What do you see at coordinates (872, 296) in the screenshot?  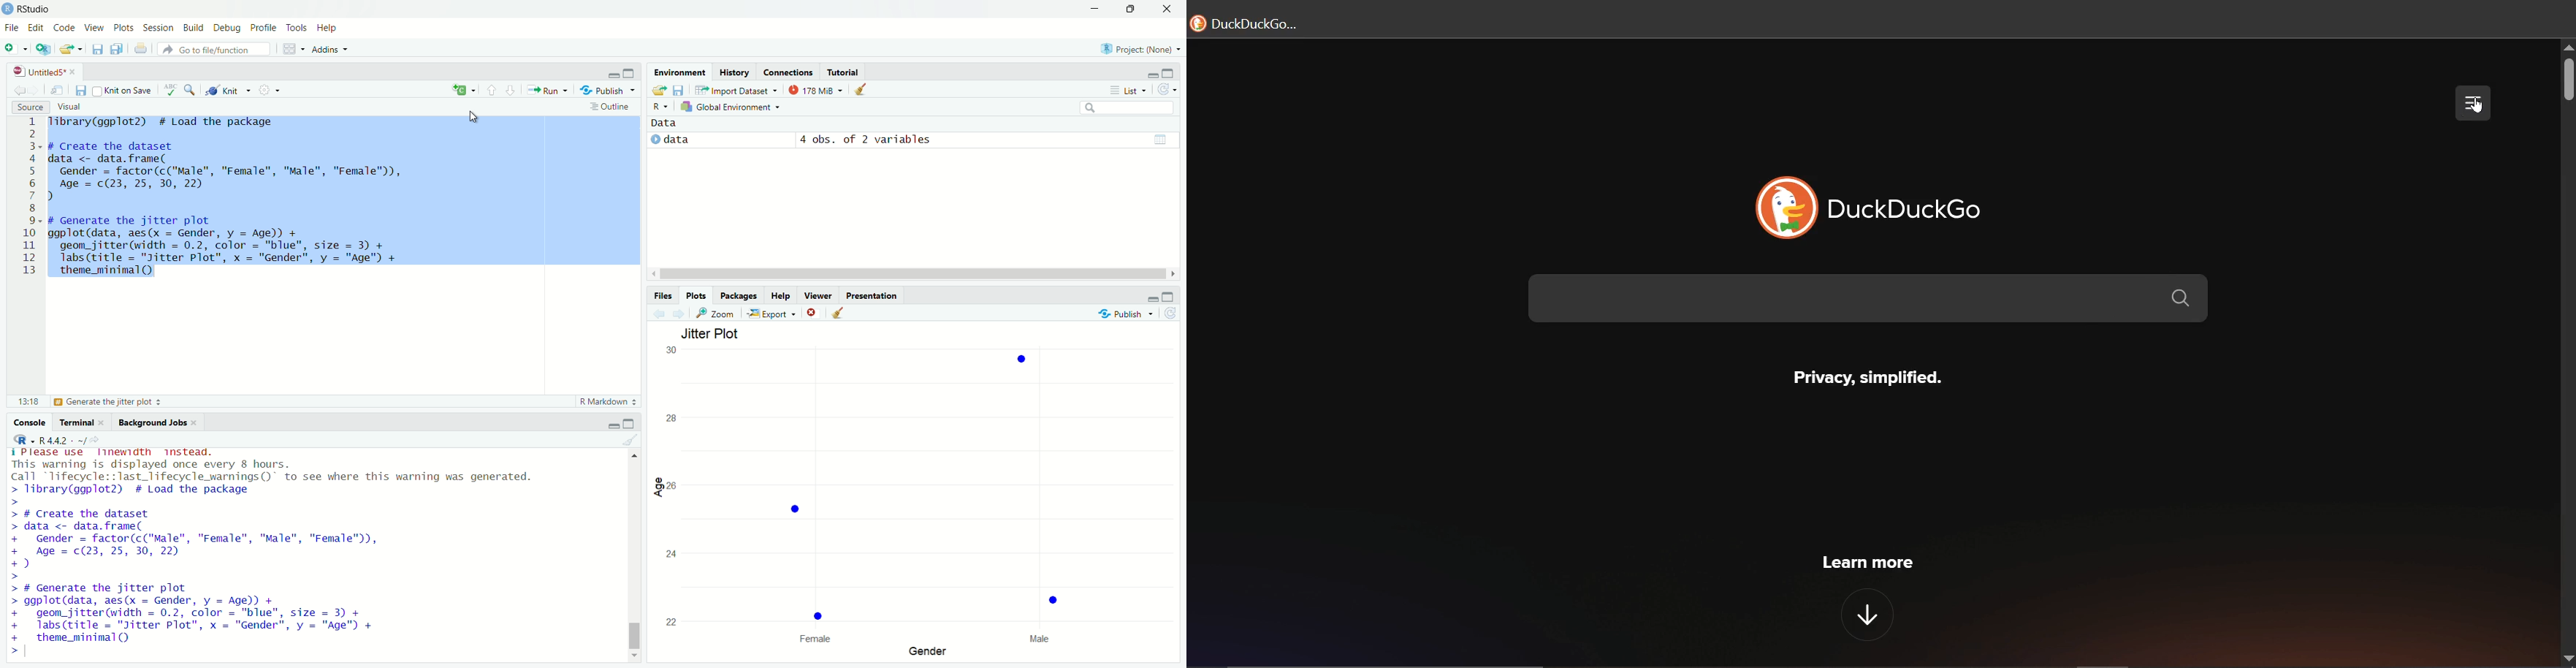 I see `presentation` at bounding box center [872, 296].